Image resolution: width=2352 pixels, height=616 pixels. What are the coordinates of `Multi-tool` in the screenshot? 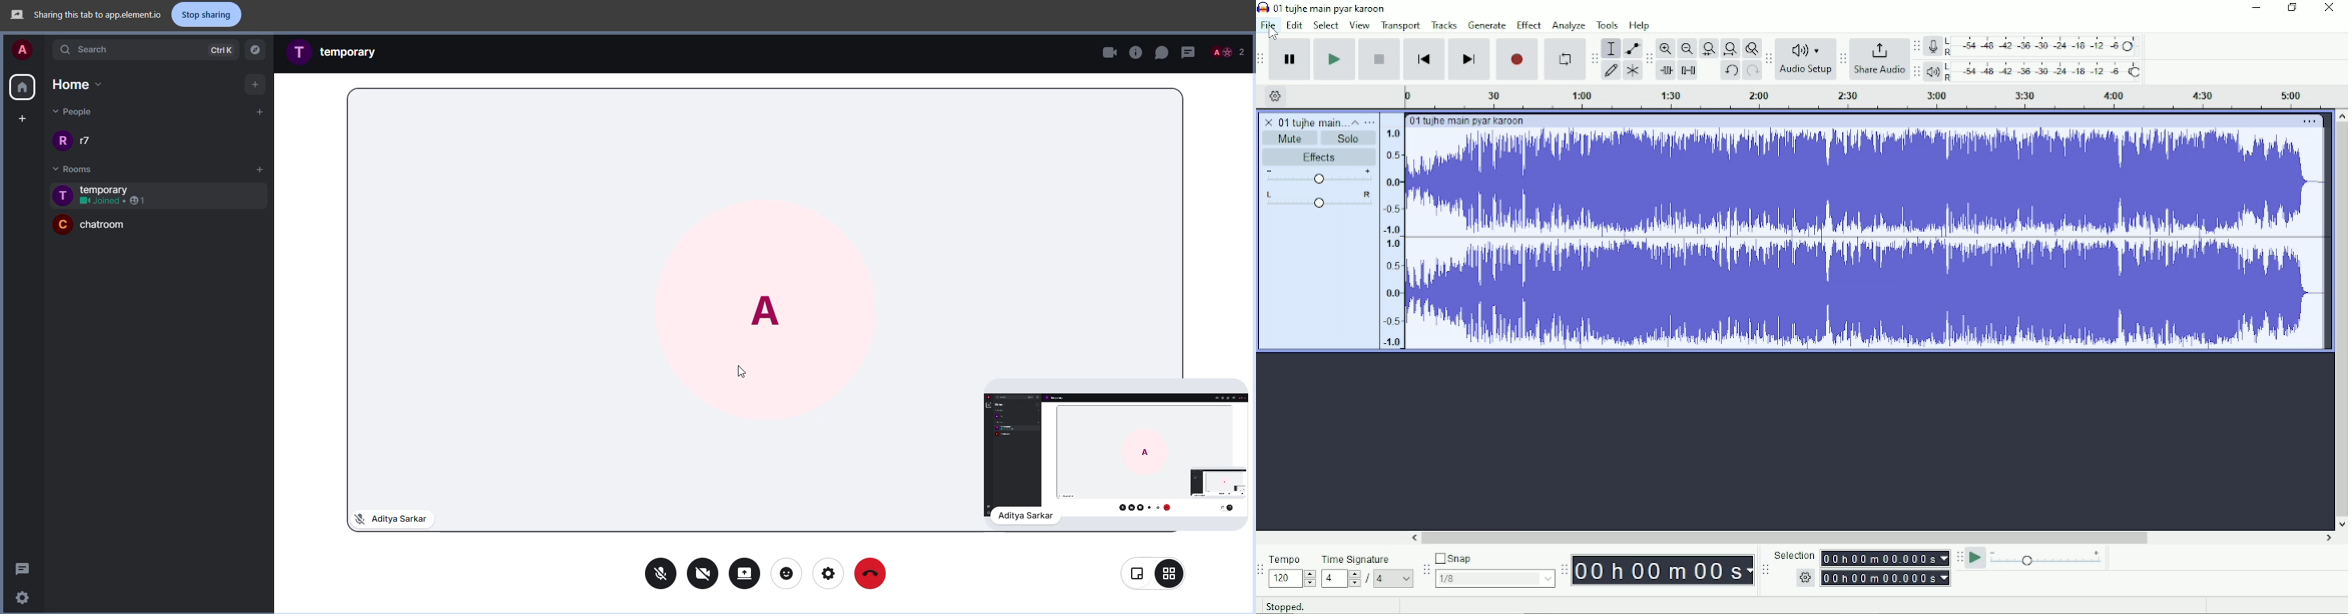 It's located at (1631, 72).